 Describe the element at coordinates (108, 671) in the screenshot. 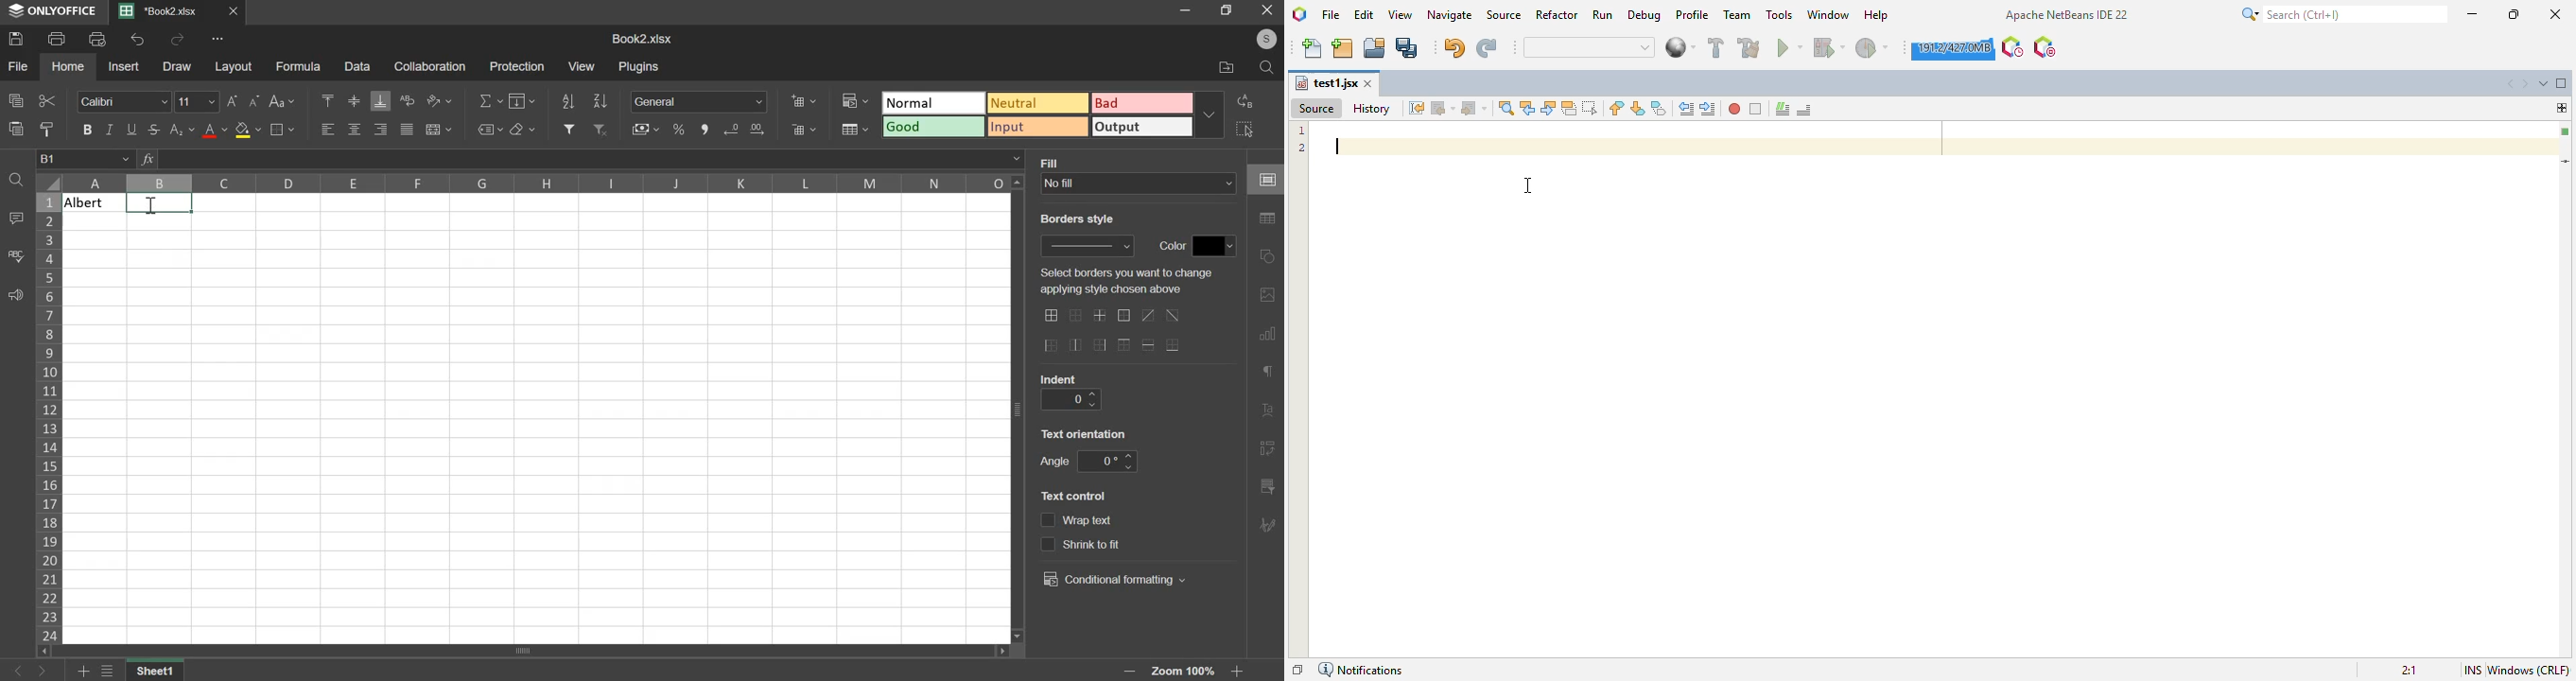

I see `file menu` at that location.